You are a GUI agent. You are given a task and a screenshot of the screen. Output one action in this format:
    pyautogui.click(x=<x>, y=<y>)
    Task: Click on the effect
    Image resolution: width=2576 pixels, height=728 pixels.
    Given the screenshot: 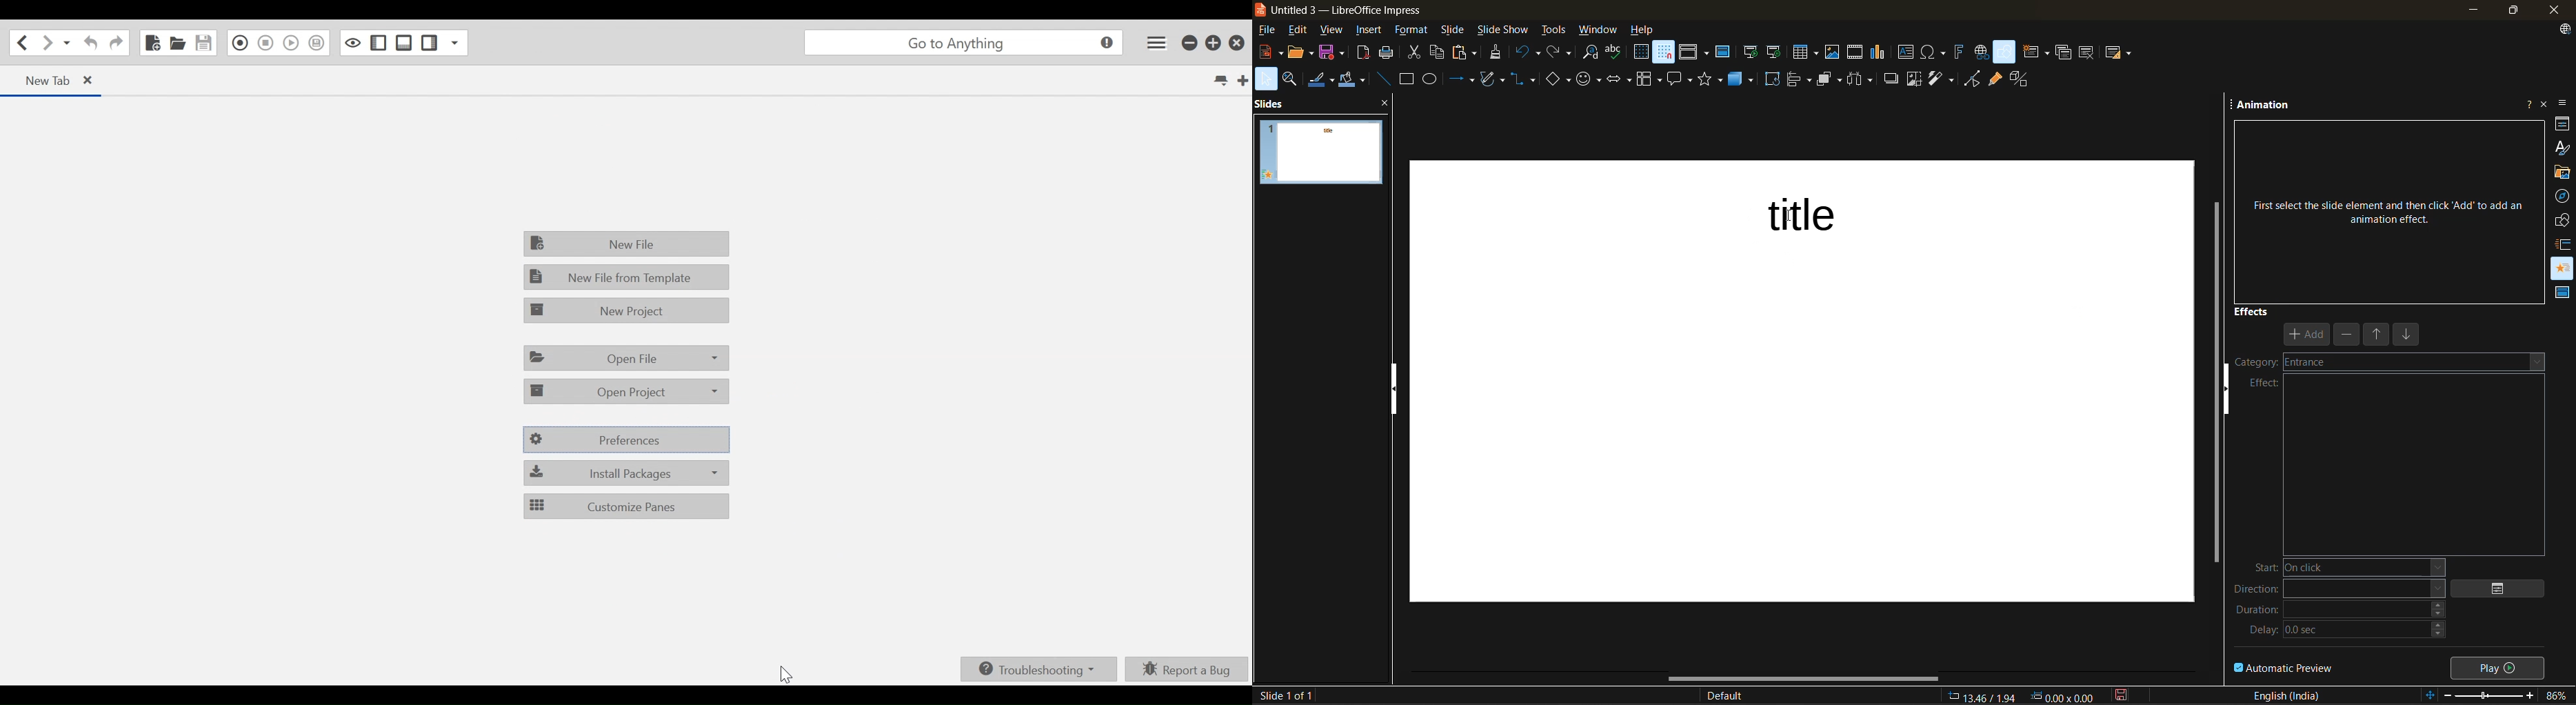 What is the action you would take?
    pyautogui.click(x=2264, y=383)
    